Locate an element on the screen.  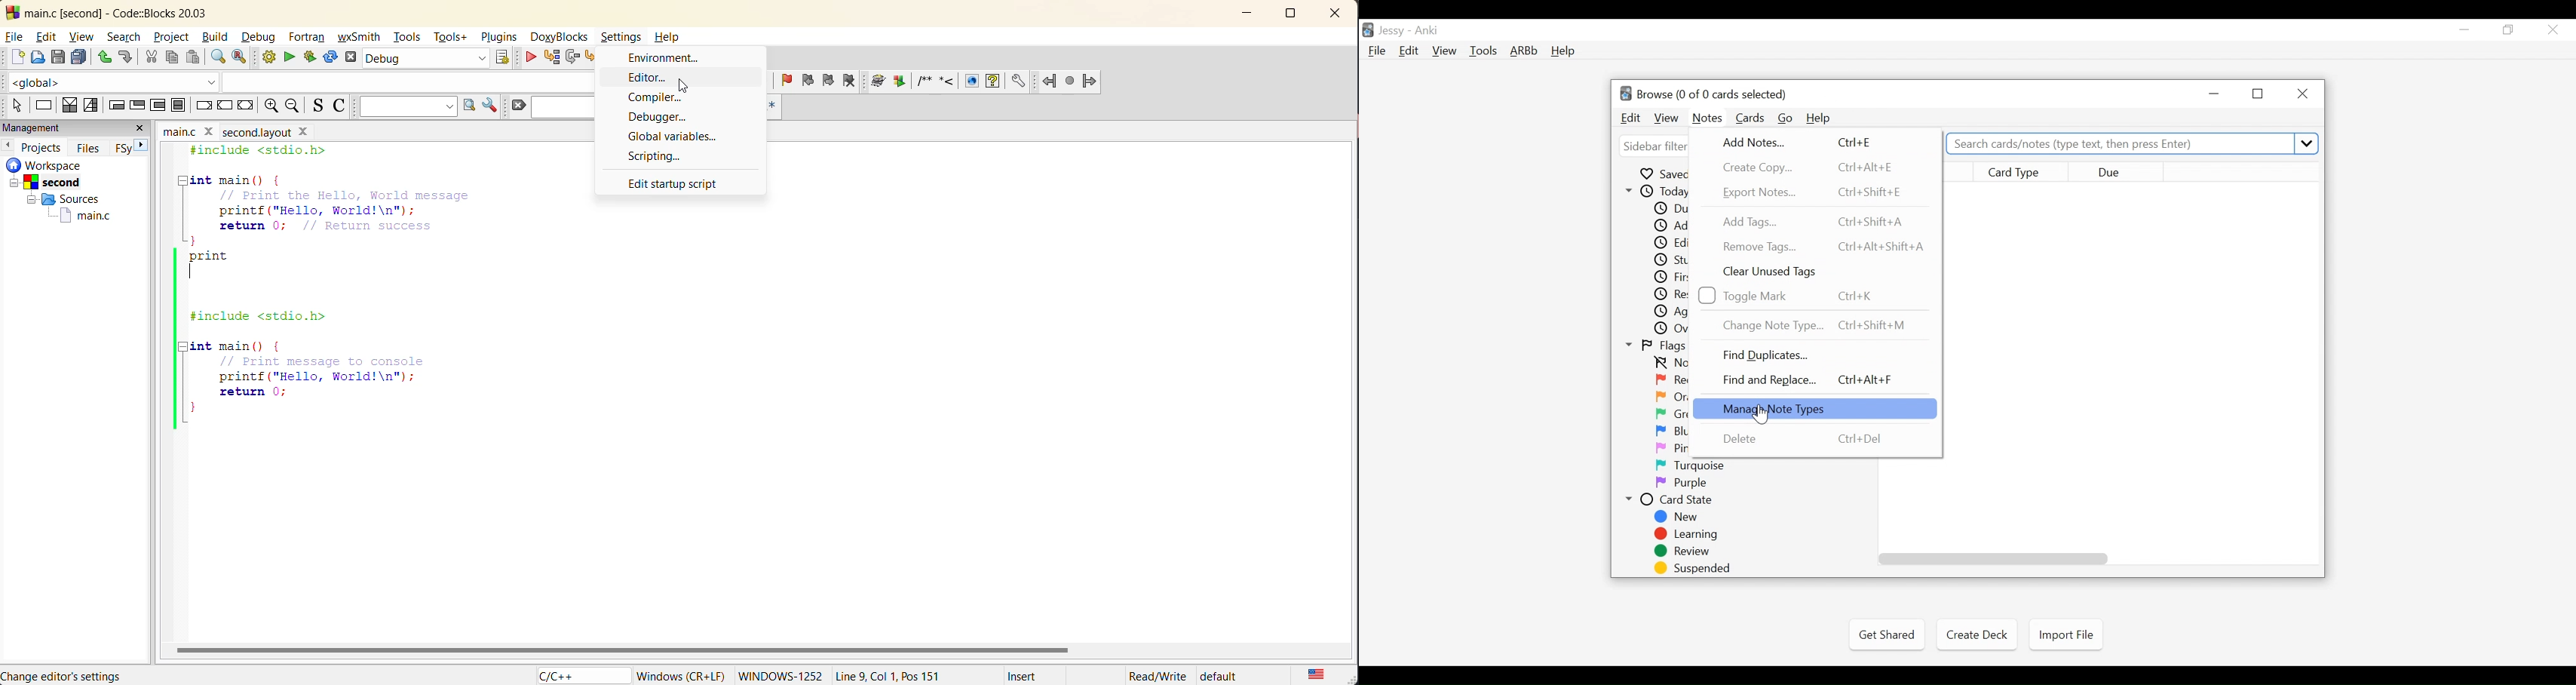
minimize is located at coordinates (1253, 12).